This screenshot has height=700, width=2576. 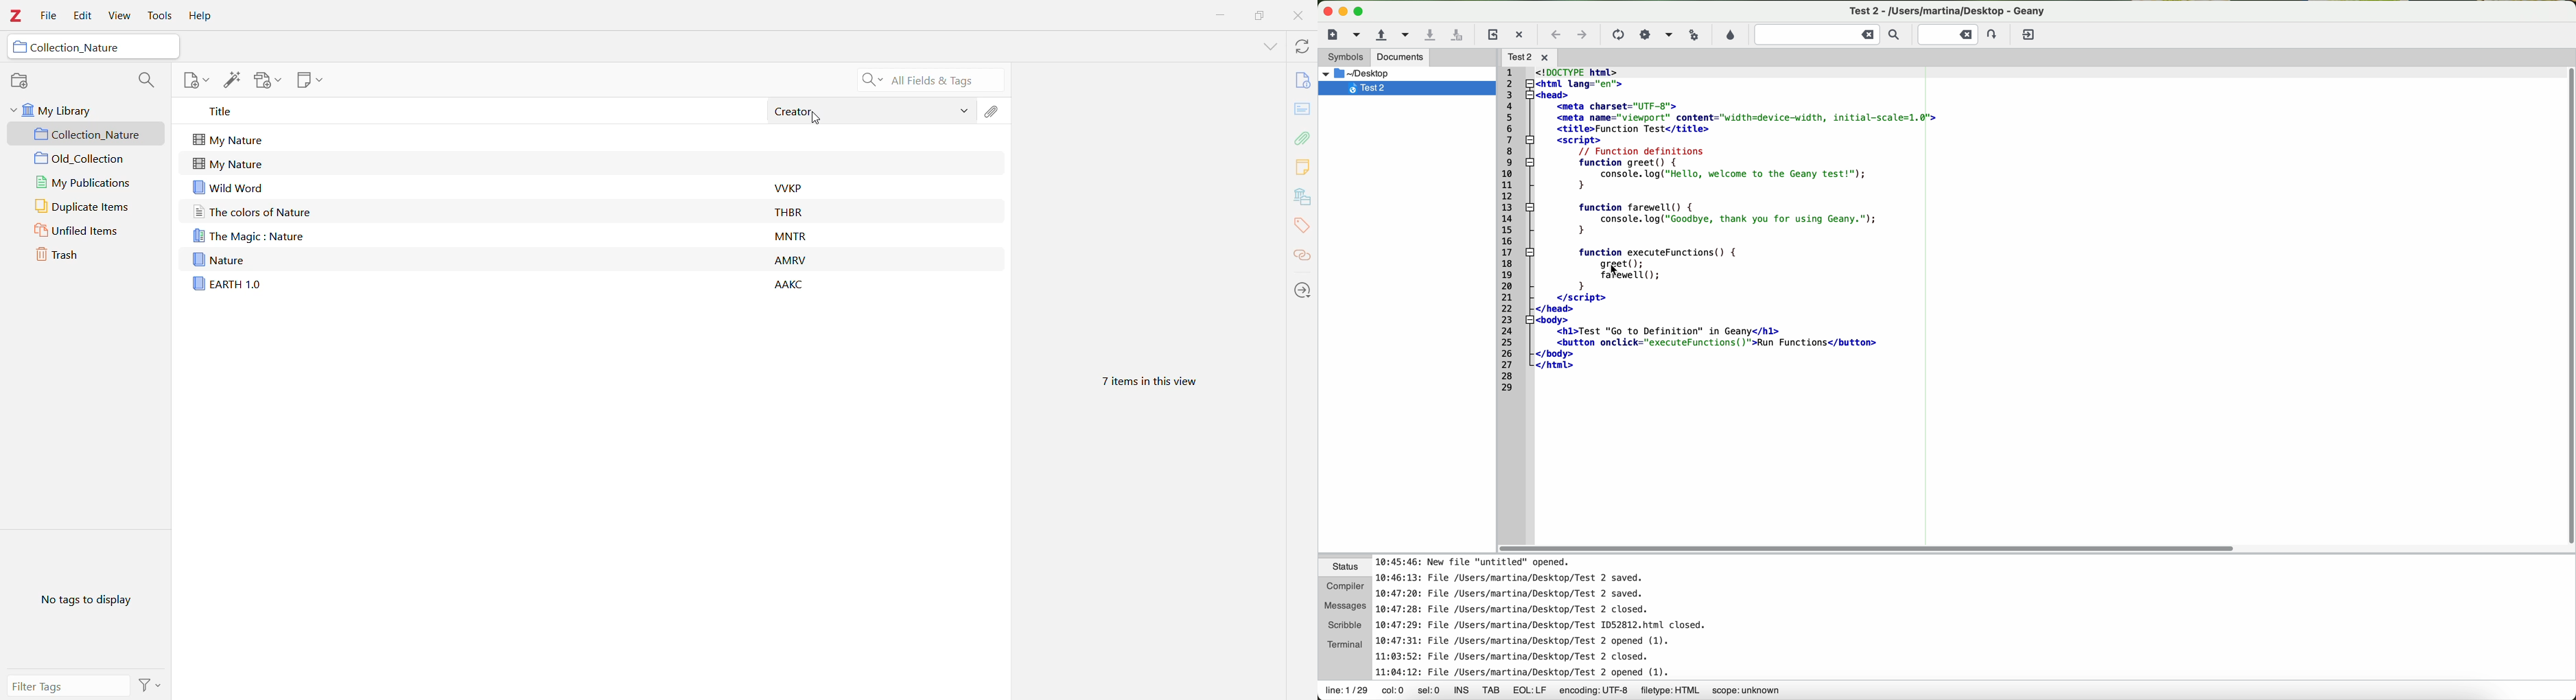 I want to click on Search, so click(x=926, y=80).